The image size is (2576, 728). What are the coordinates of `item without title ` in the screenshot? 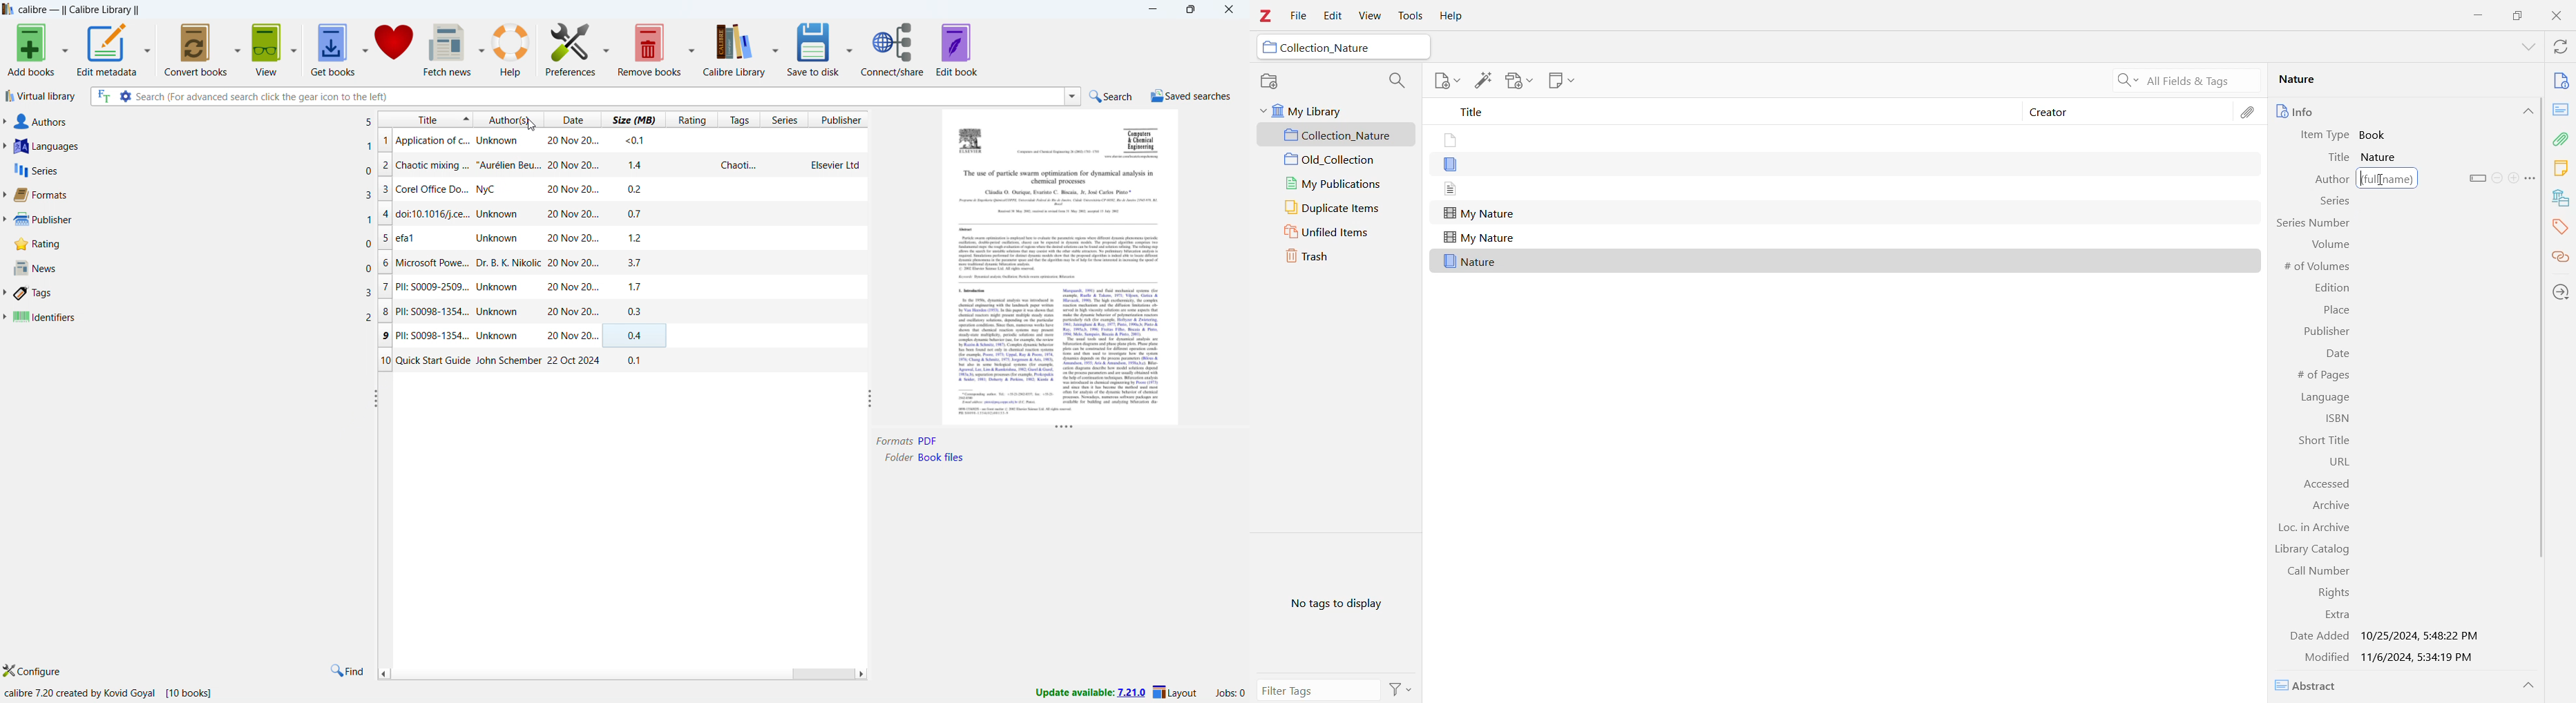 It's located at (1451, 189).